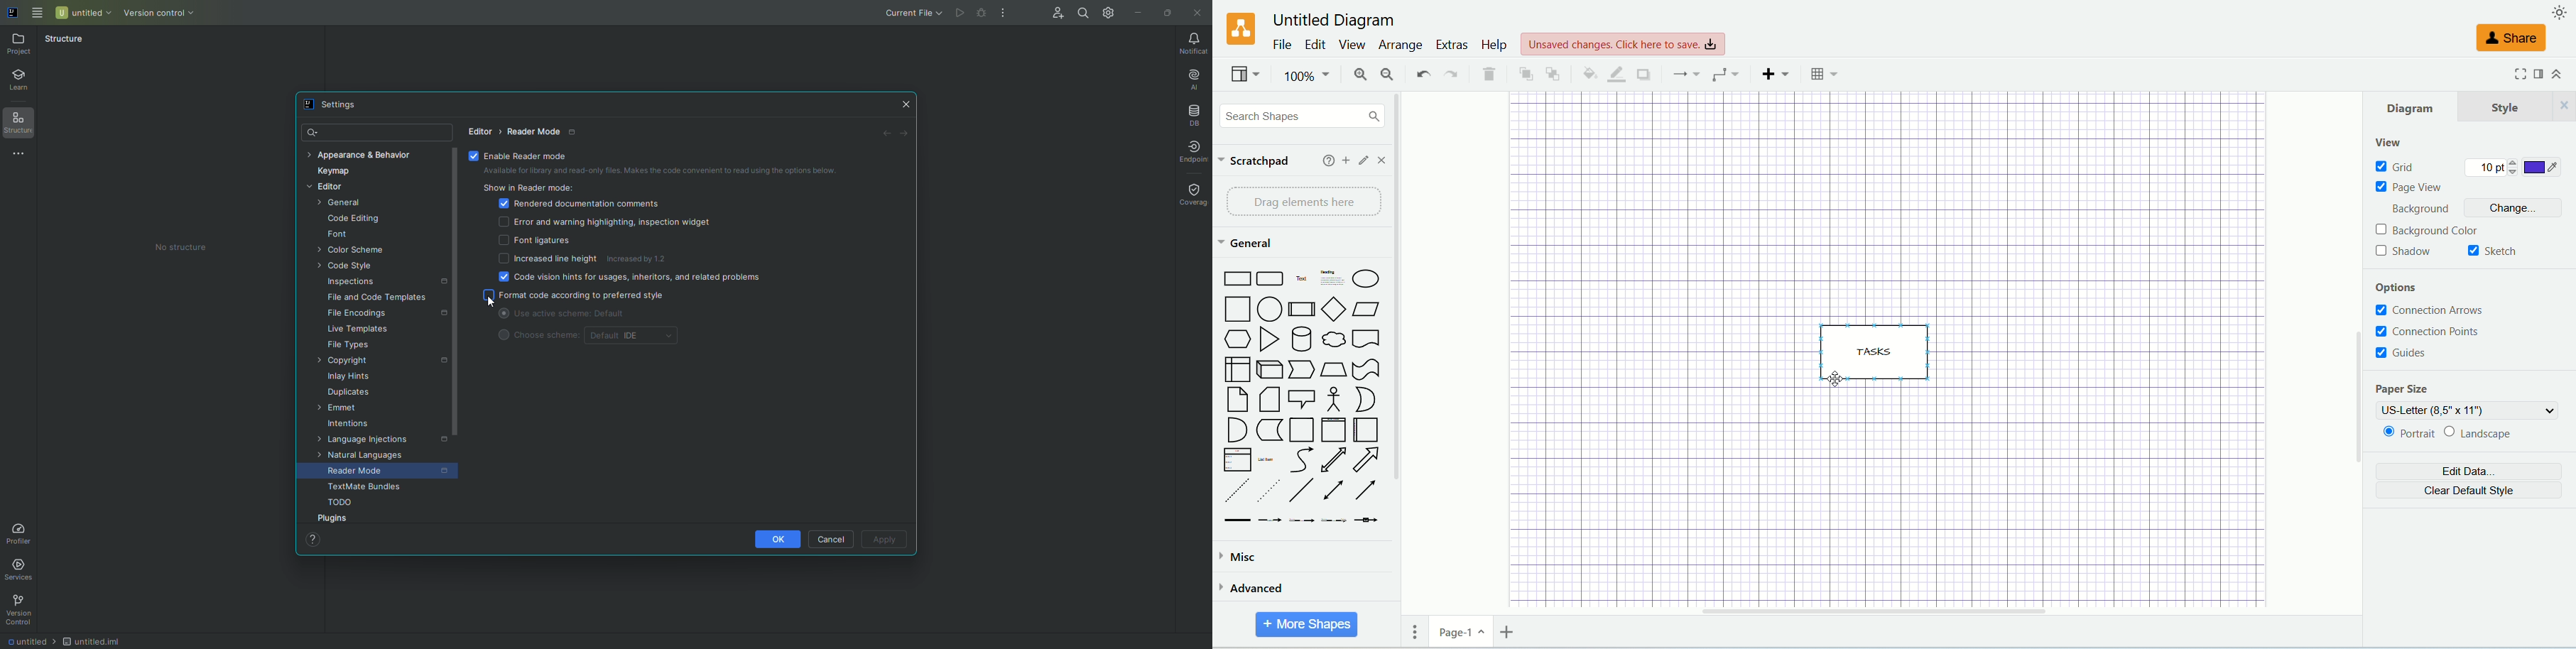 The width and height of the screenshot is (2576, 672). What do you see at coordinates (1303, 491) in the screenshot?
I see `Line` at bounding box center [1303, 491].